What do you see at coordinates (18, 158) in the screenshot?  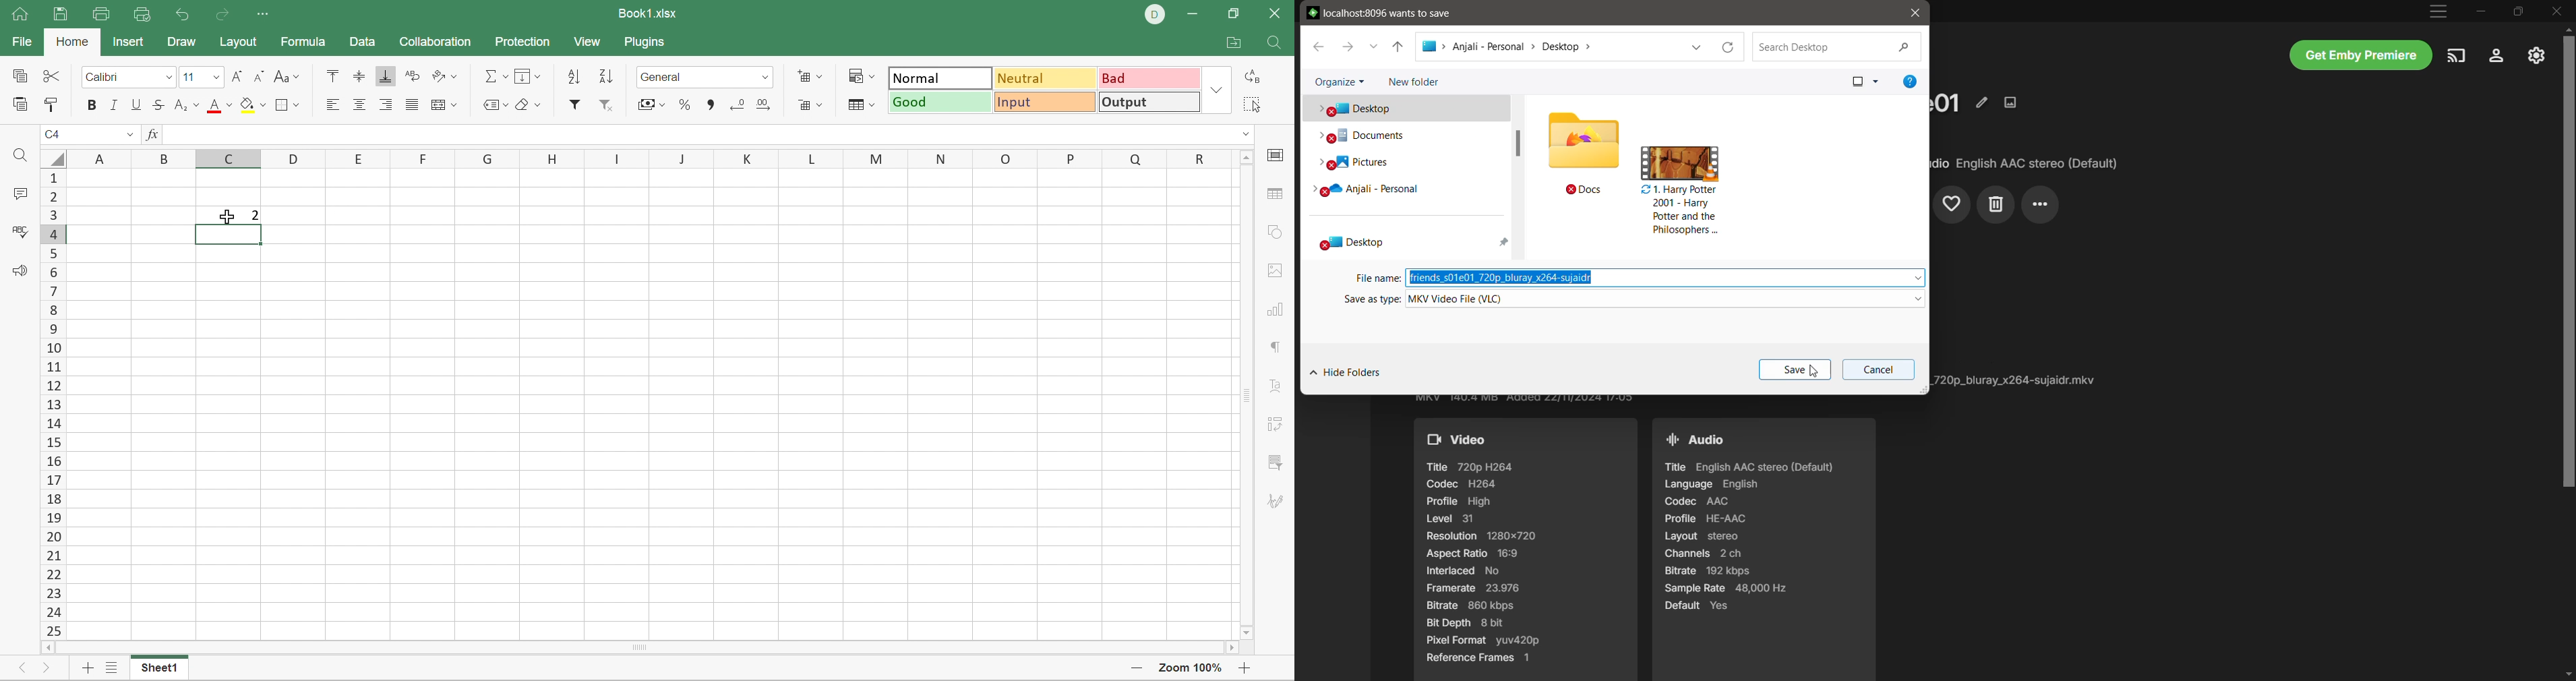 I see `Find` at bounding box center [18, 158].